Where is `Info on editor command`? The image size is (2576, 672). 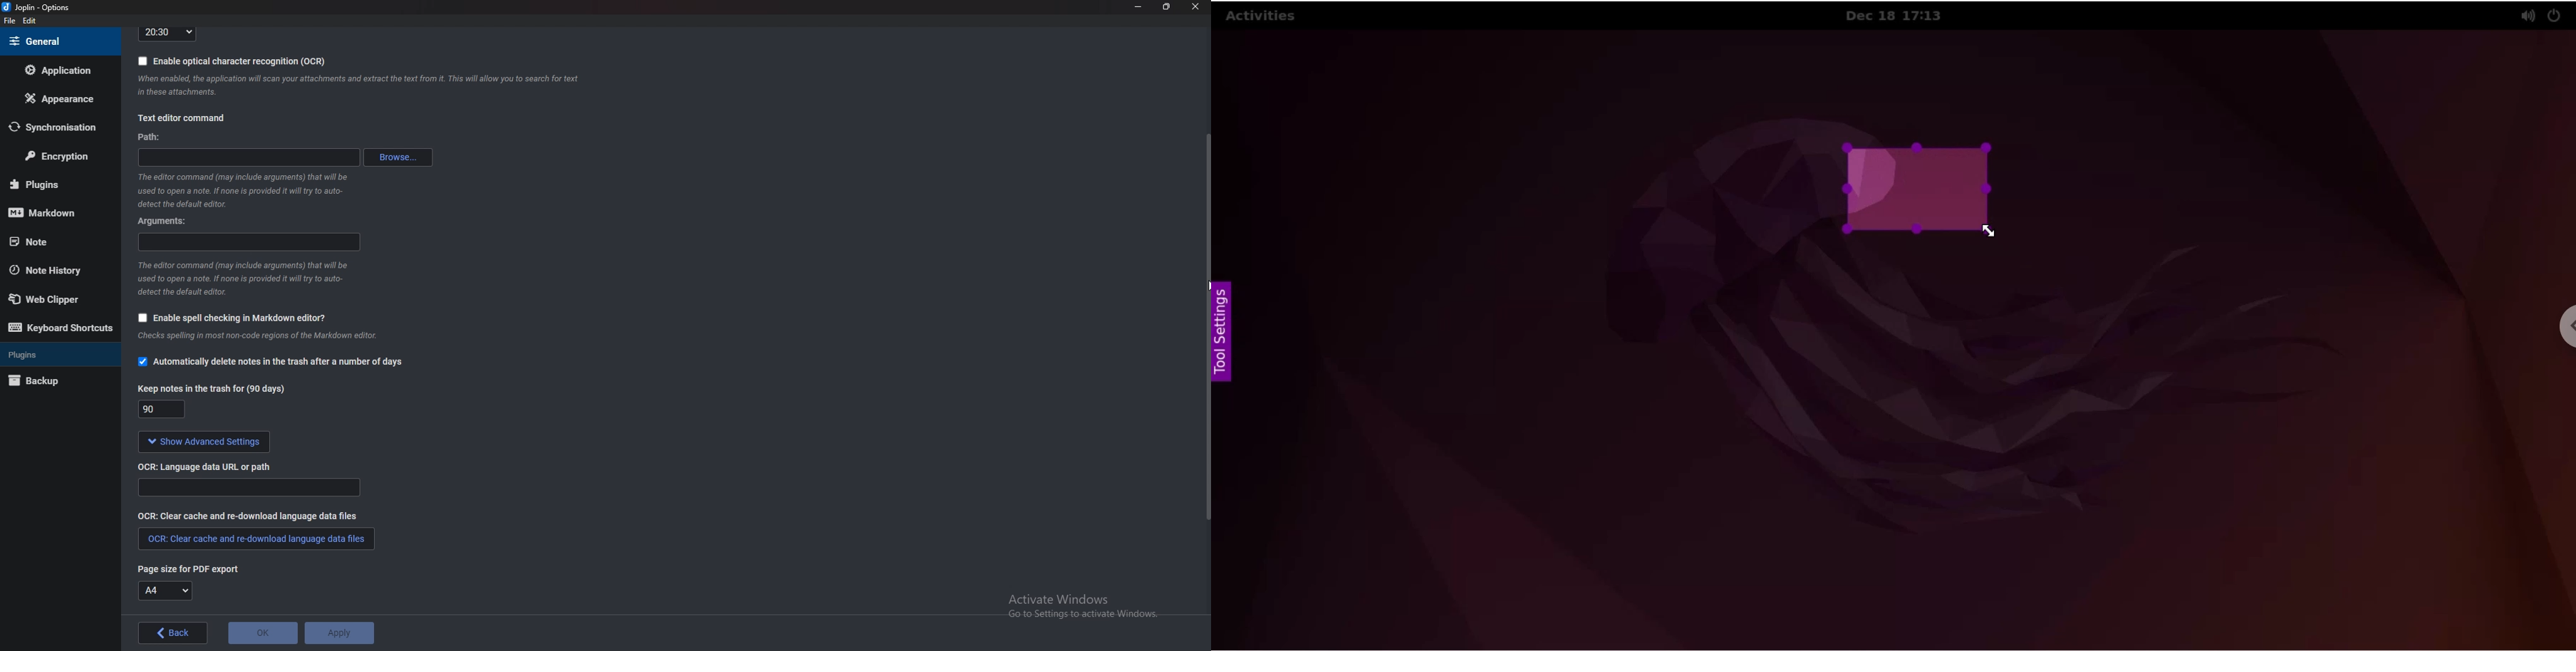 Info on editor command is located at coordinates (242, 278).